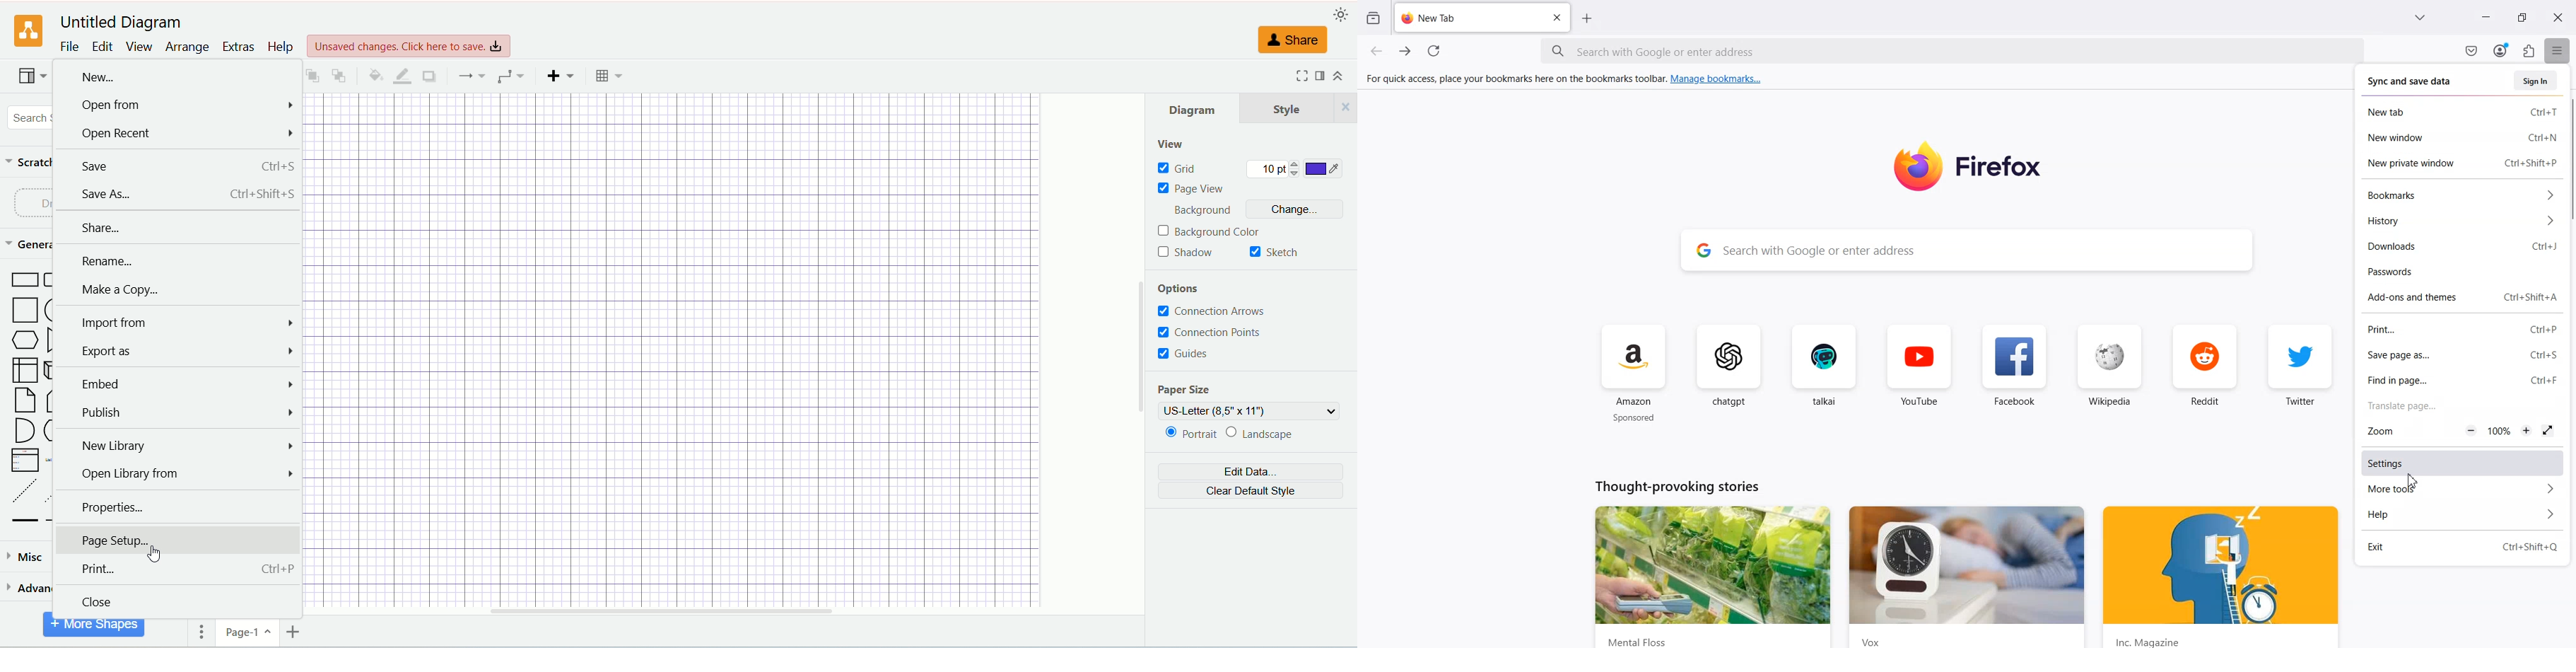 The width and height of the screenshot is (2576, 672). What do you see at coordinates (2471, 430) in the screenshot?
I see `Zoom Out` at bounding box center [2471, 430].